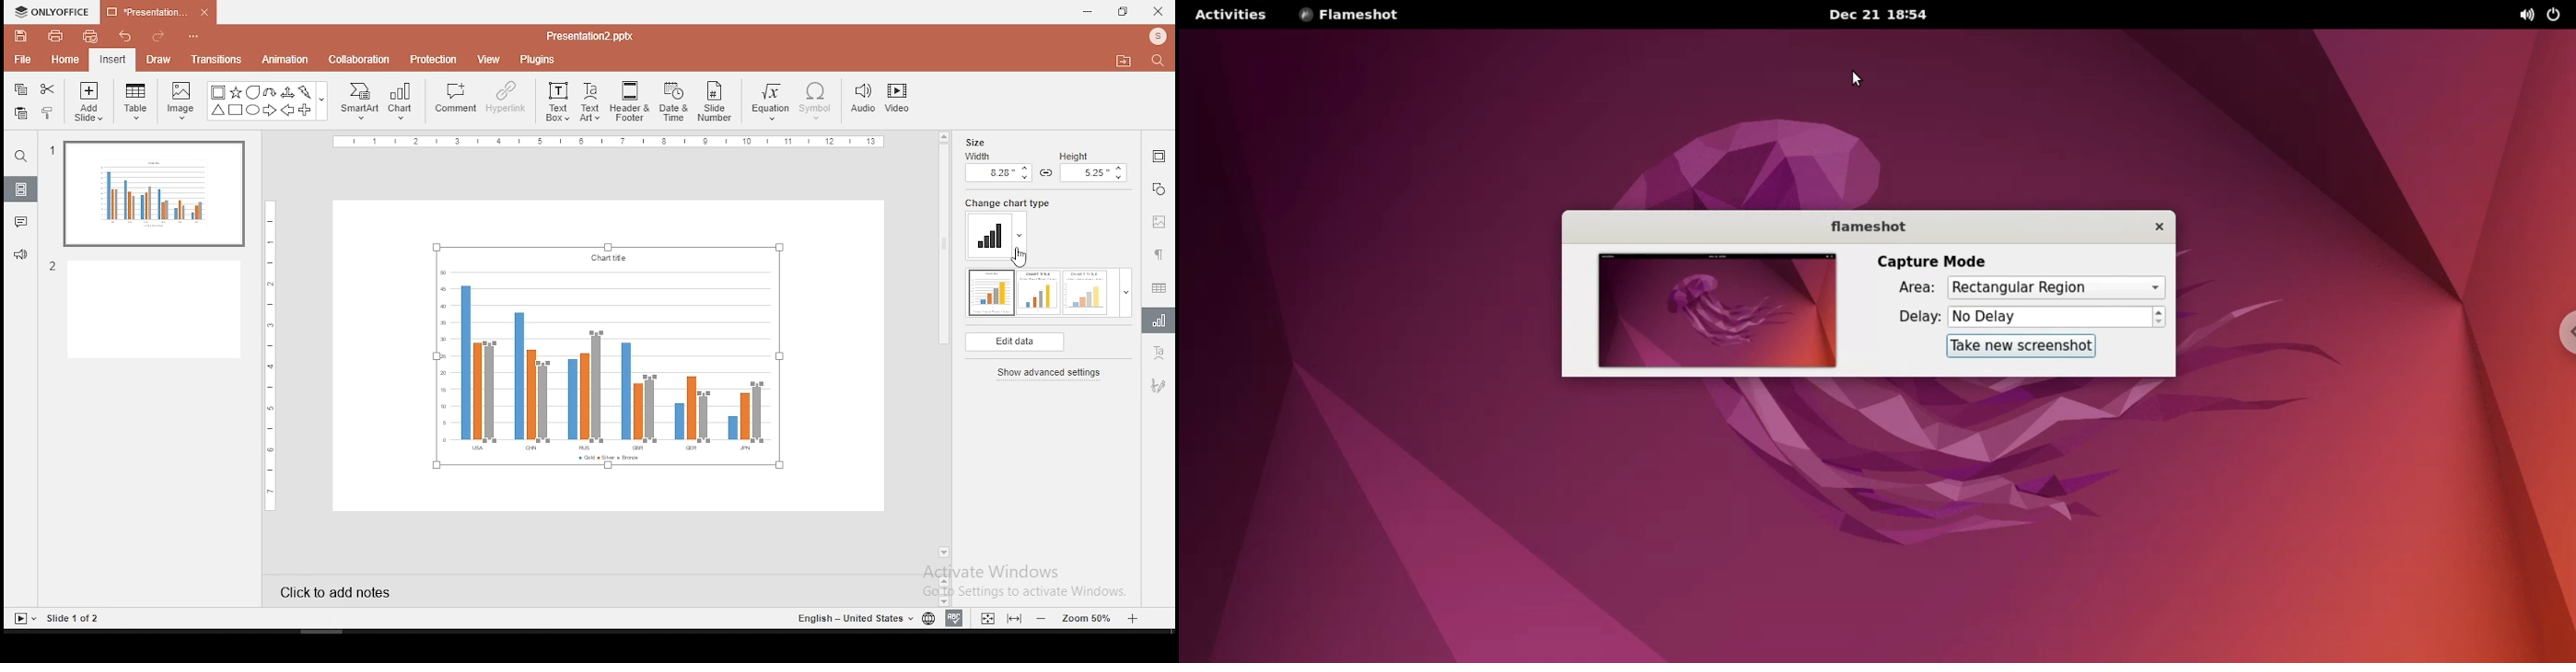  Describe the element at coordinates (1158, 352) in the screenshot. I see `text art tool` at that location.